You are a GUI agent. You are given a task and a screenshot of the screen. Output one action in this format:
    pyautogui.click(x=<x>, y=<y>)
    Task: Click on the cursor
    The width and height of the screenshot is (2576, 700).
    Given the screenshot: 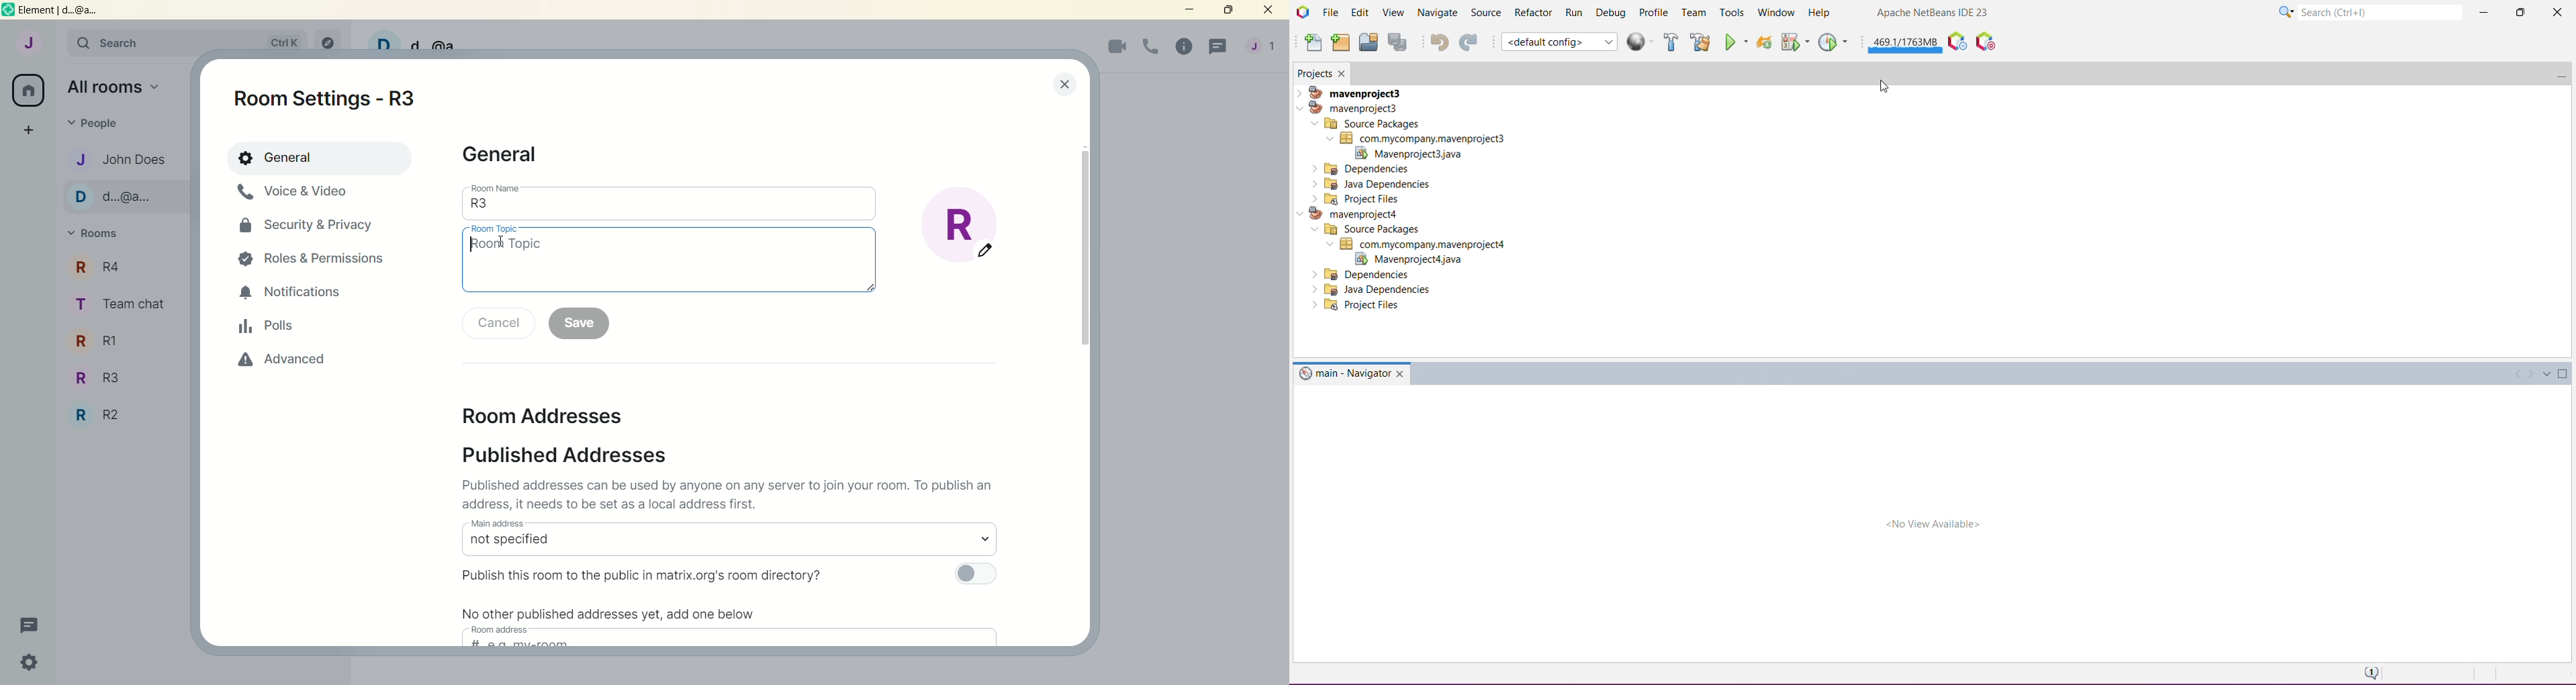 What is the action you would take?
    pyautogui.click(x=498, y=242)
    